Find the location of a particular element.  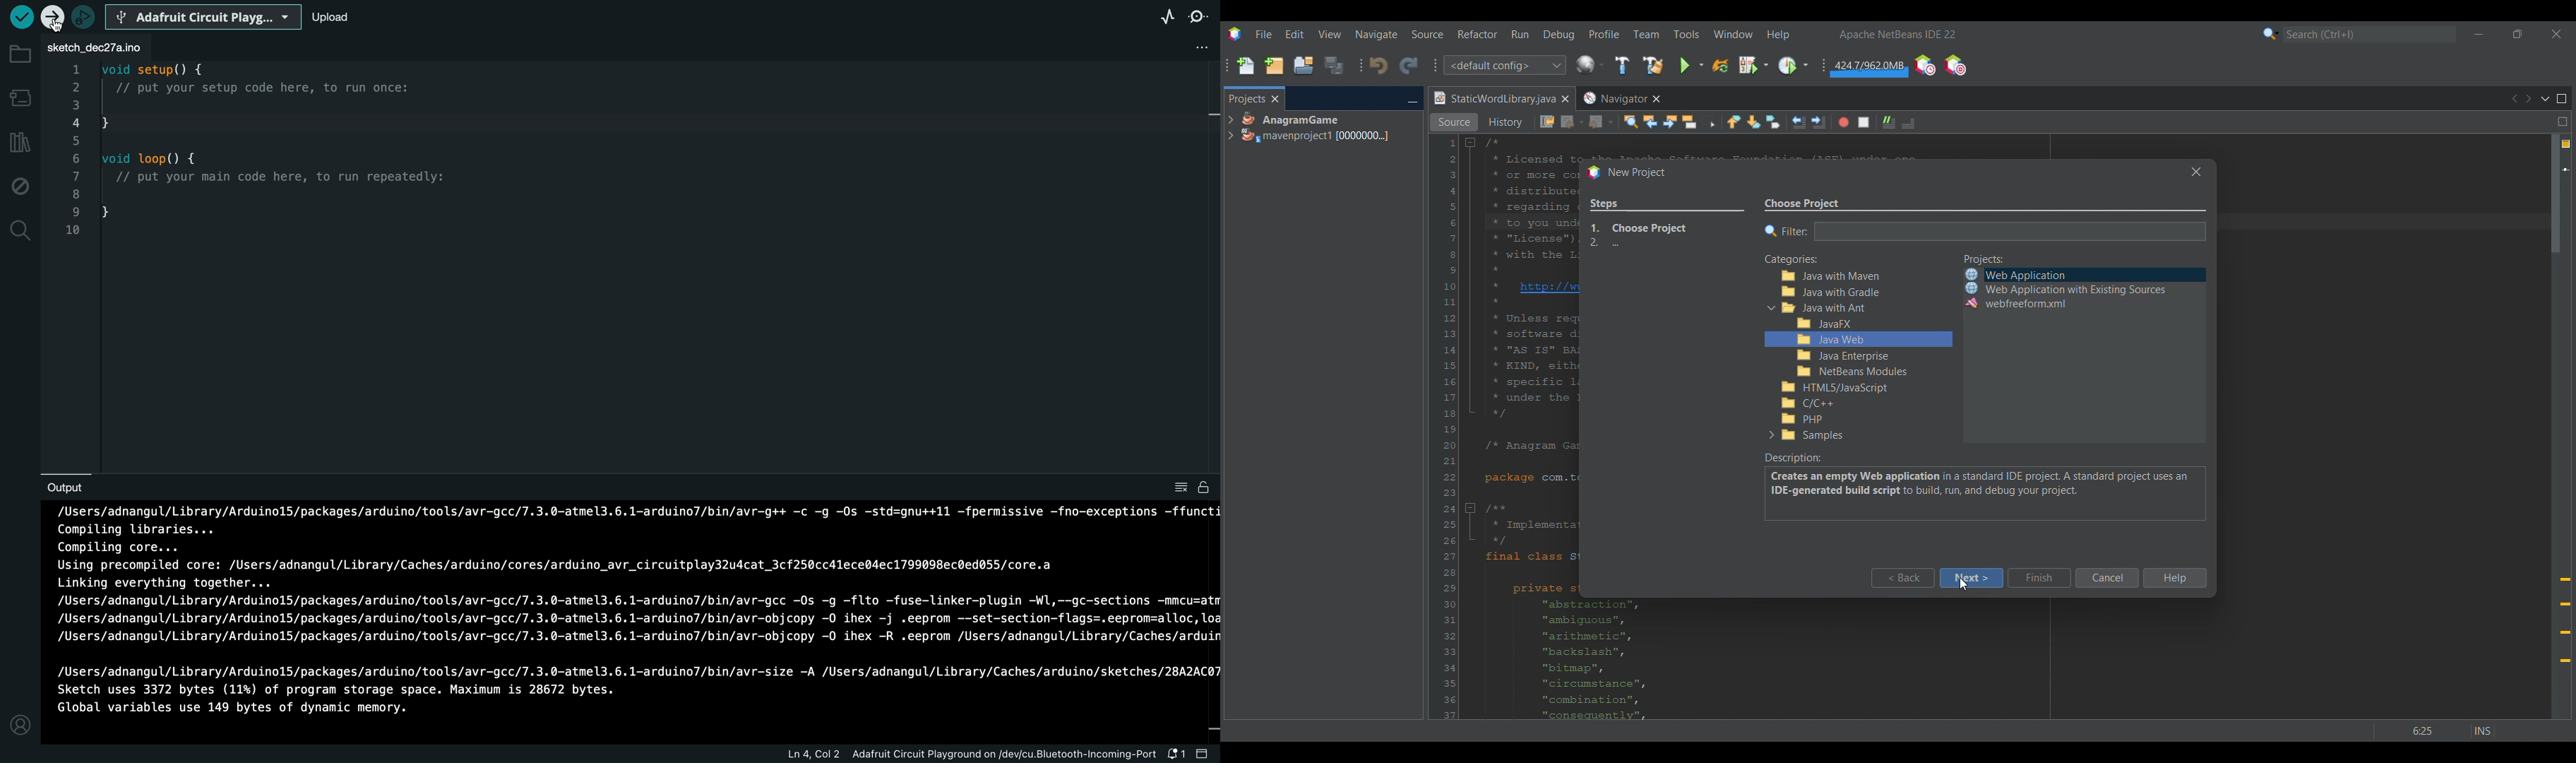

library manager is located at coordinates (18, 141).